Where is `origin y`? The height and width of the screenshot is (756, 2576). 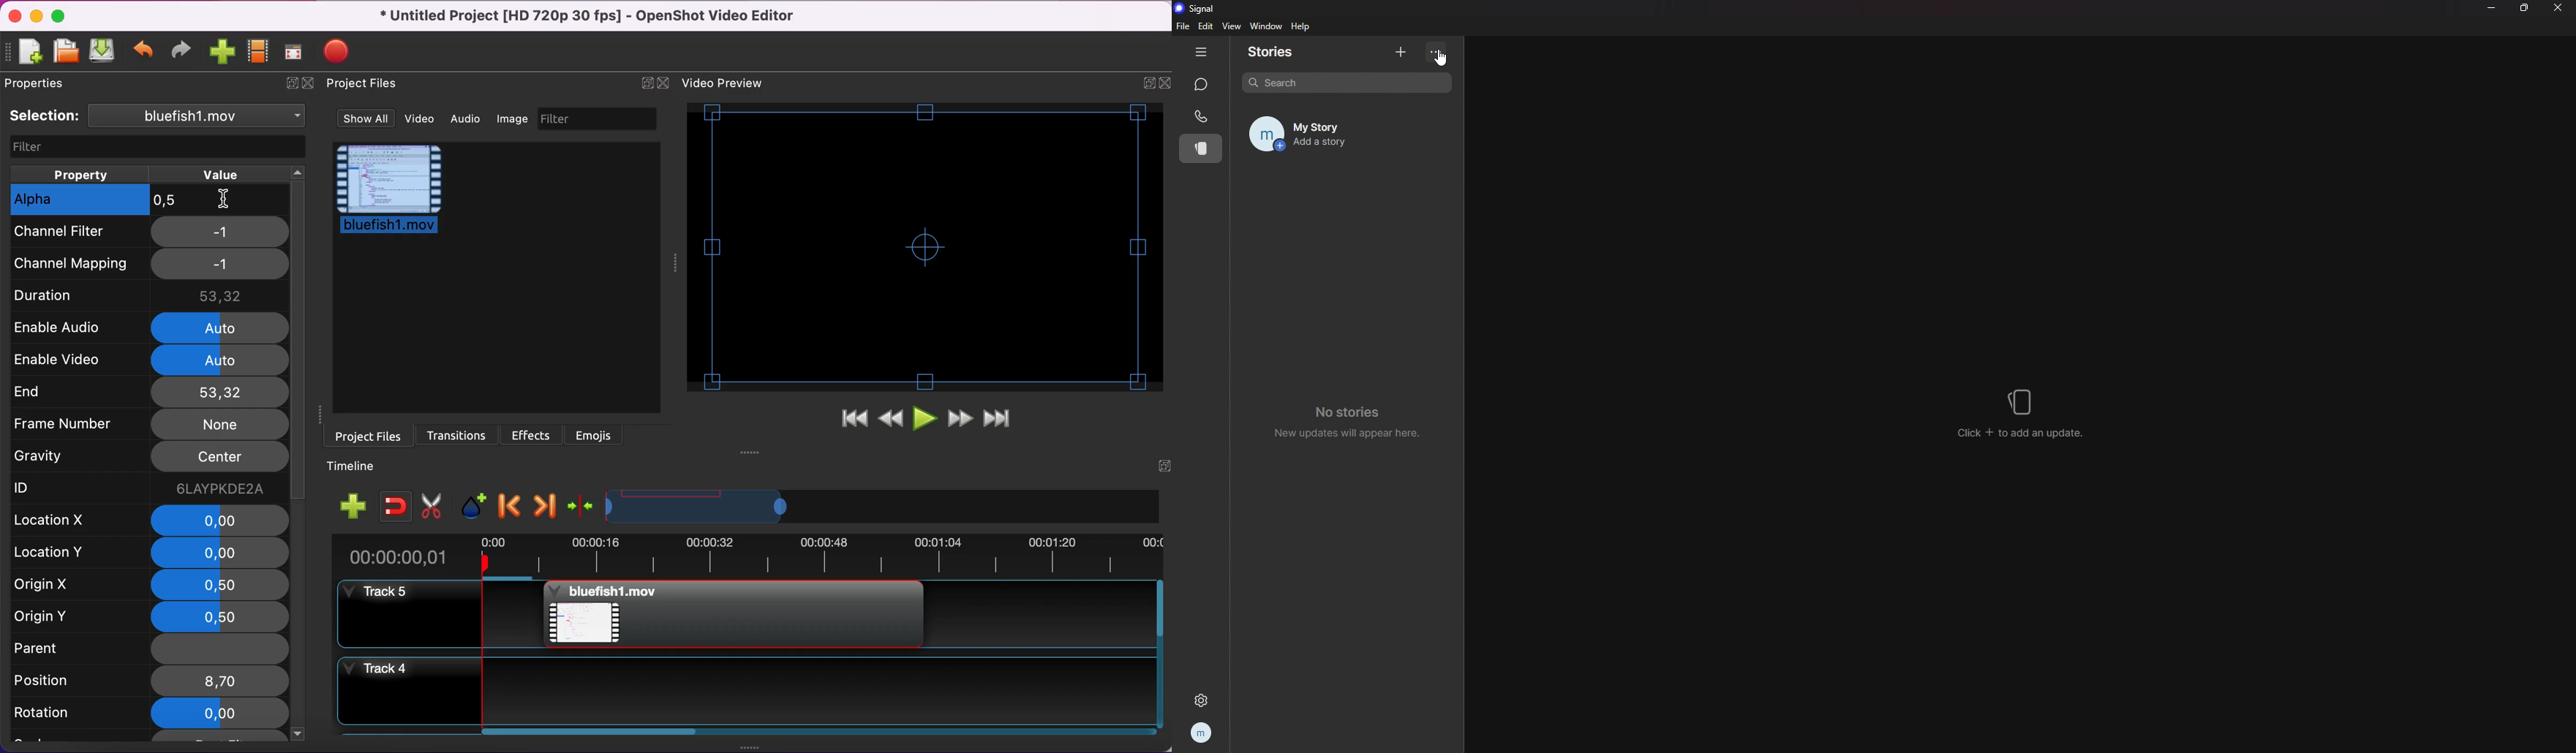
origin y is located at coordinates (61, 618).